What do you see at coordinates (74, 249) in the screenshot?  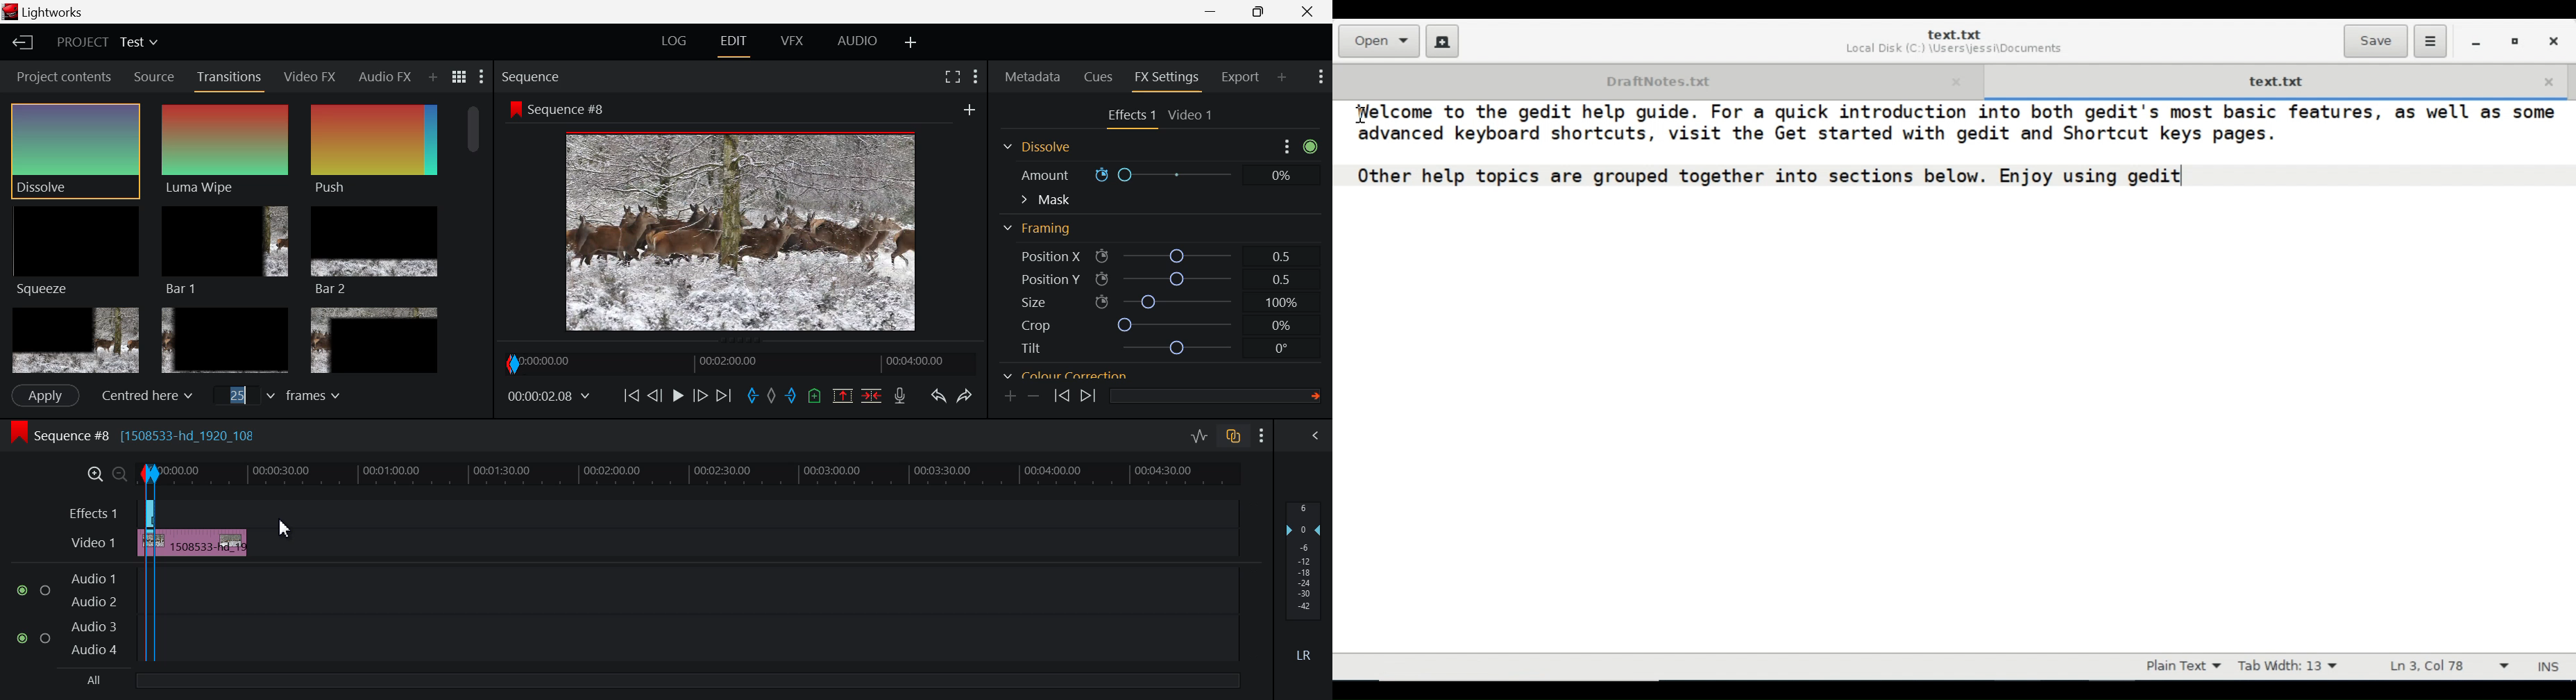 I see `Squeeze` at bounding box center [74, 249].